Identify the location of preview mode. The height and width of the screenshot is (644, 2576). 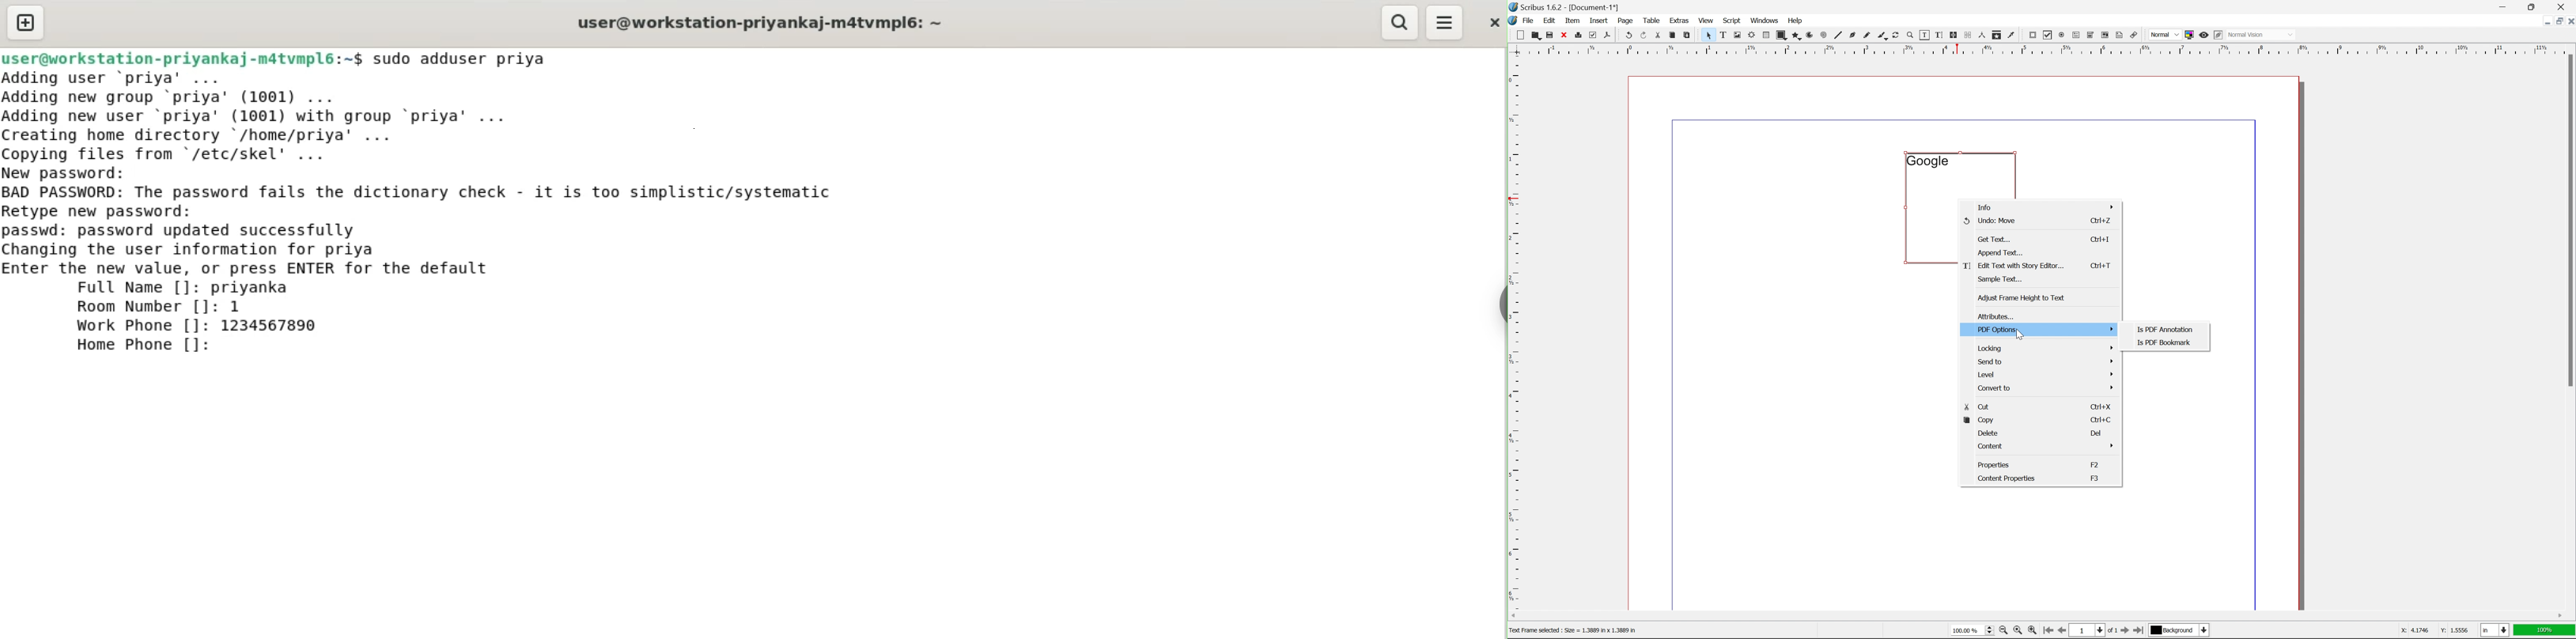
(2203, 35).